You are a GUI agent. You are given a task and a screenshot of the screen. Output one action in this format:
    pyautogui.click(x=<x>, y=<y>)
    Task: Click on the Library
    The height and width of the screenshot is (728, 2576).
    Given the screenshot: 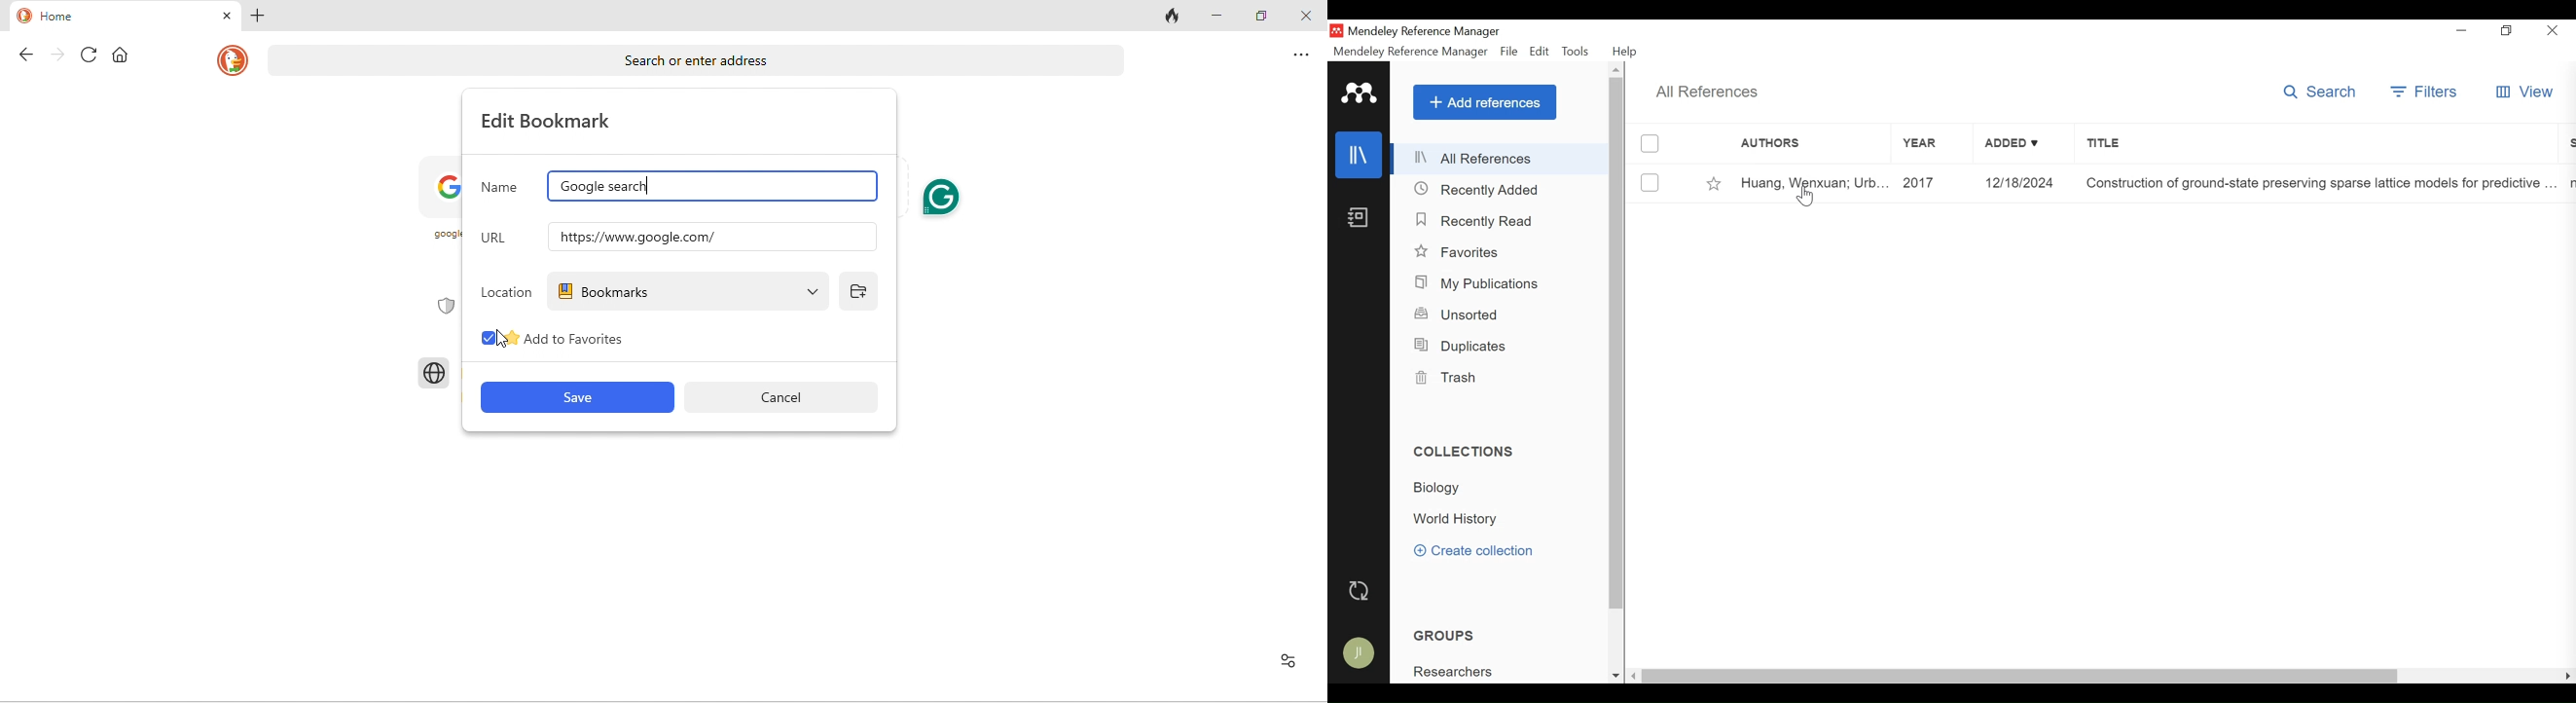 What is the action you would take?
    pyautogui.click(x=1360, y=156)
    